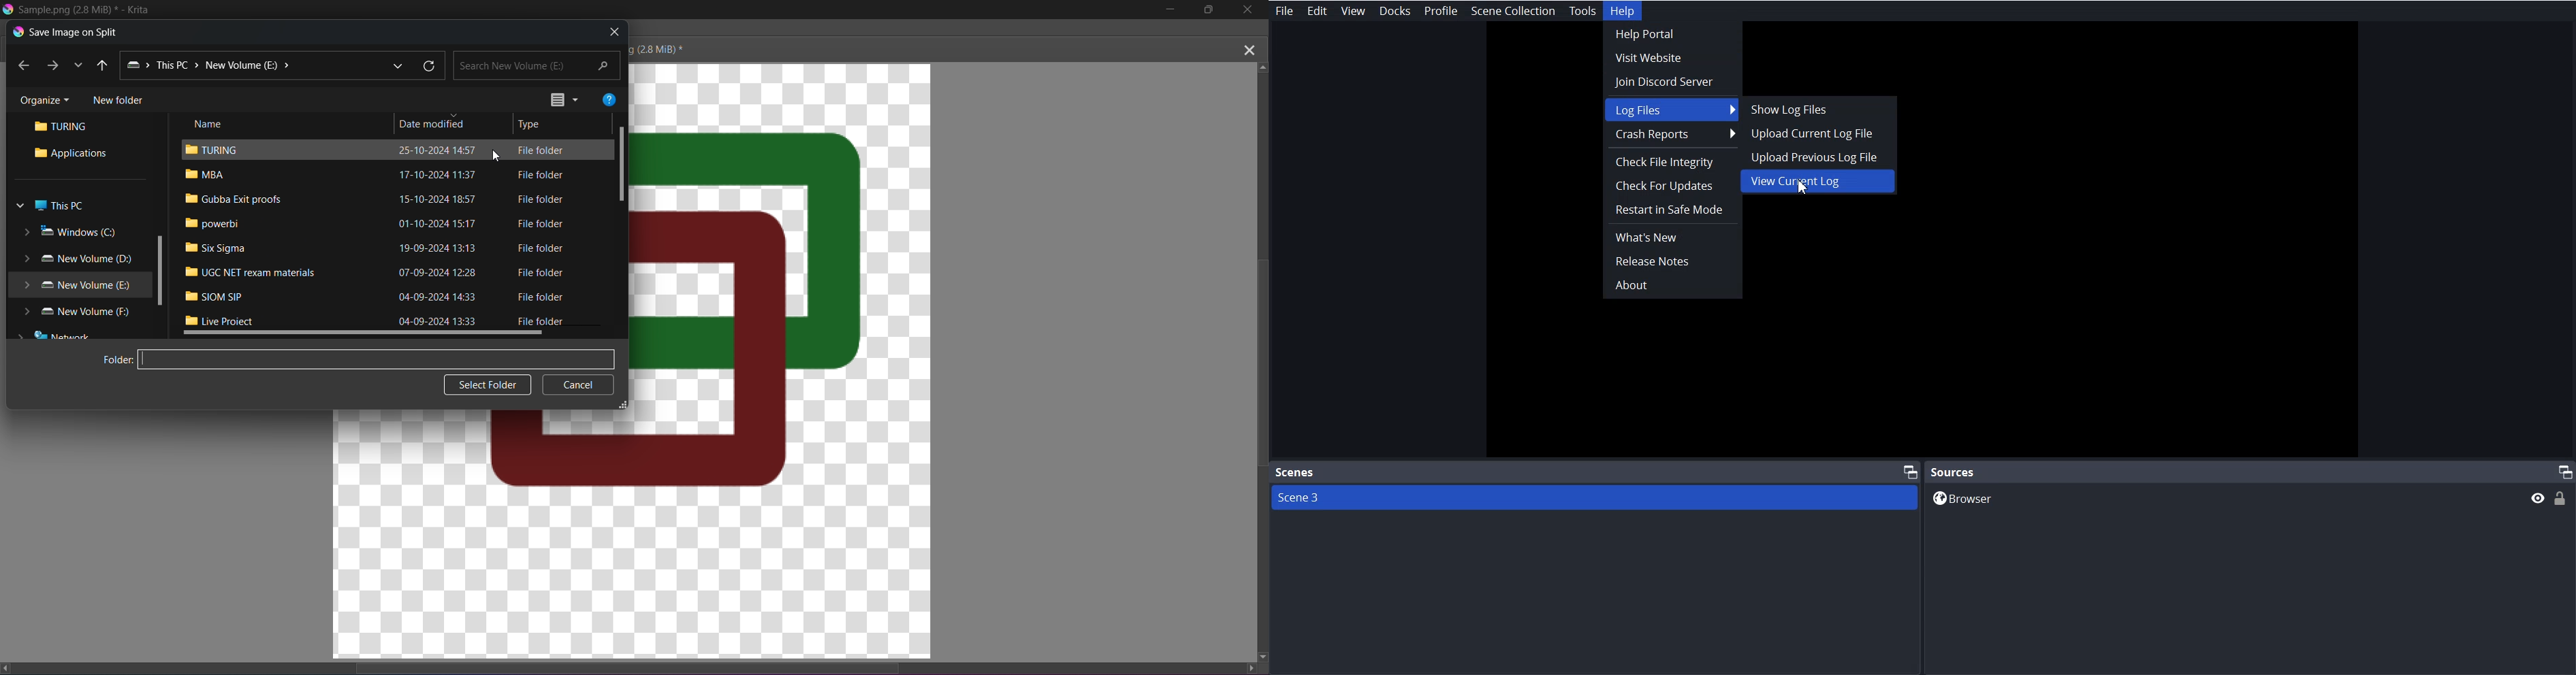 This screenshot has height=700, width=2576. I want to click on MInimize, so click(1169, 10).